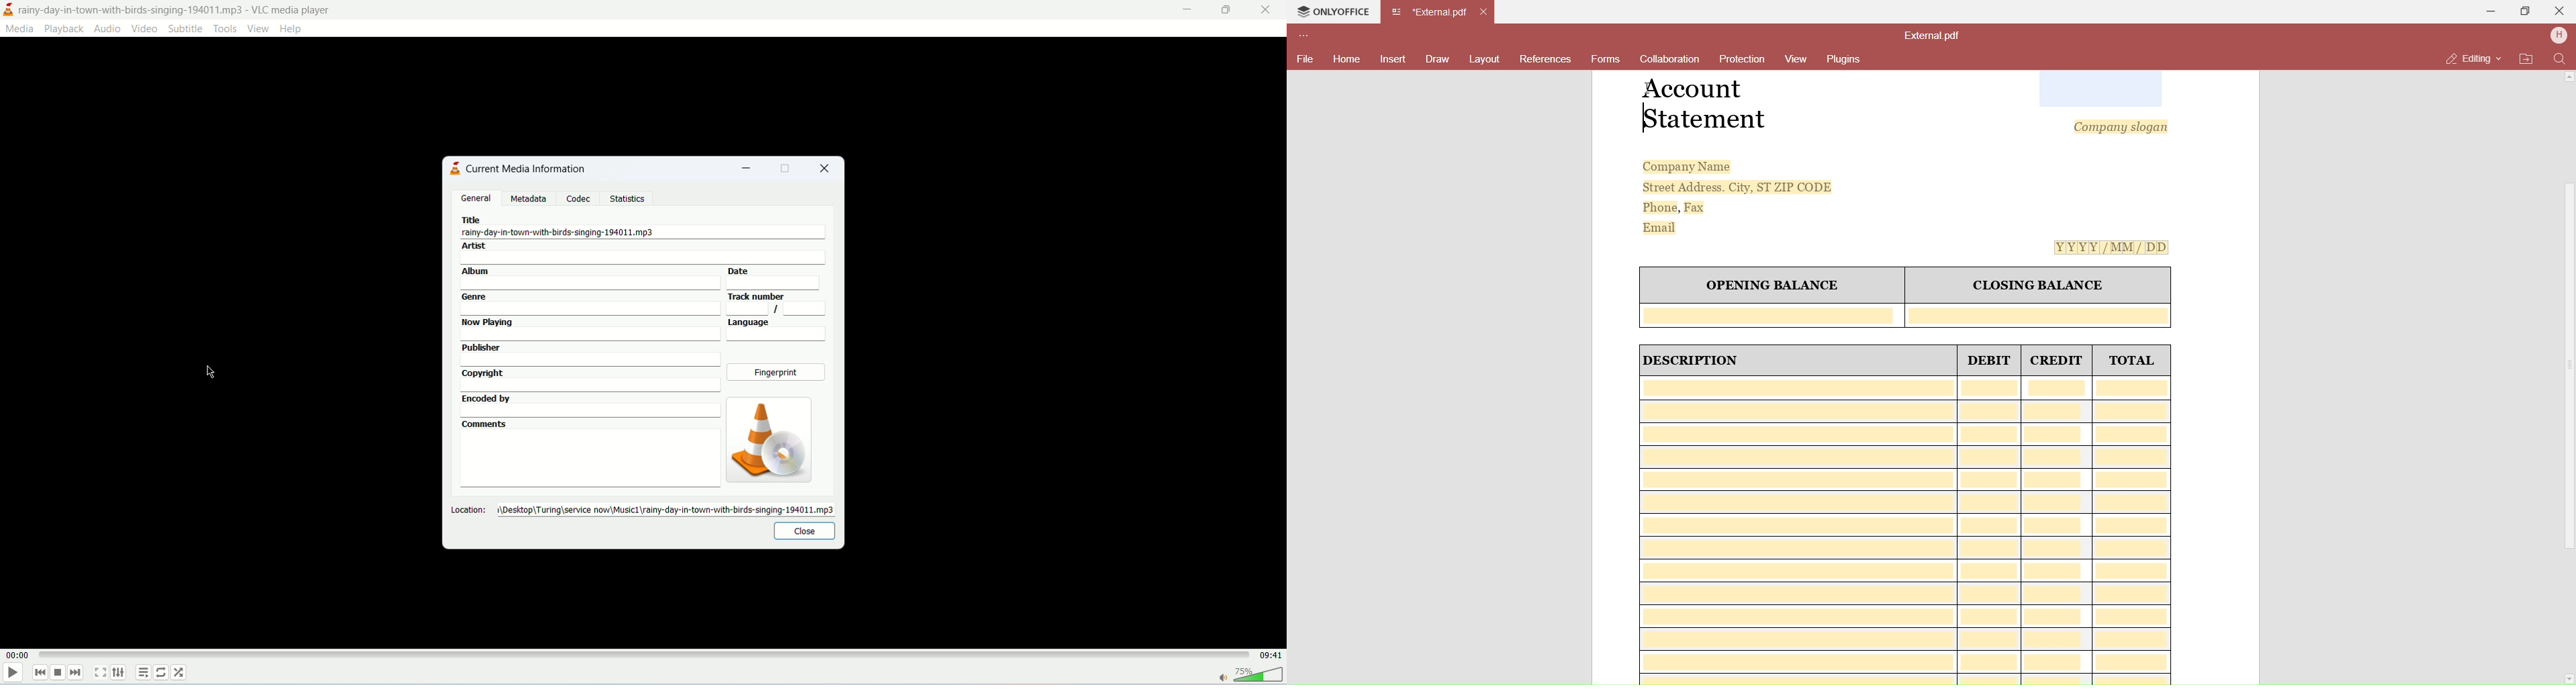 The height and width of the screenshot is (700, 2576). What do you see at coordinates (2559, 59) in the screenshot?
I see `Find` at bounding box center [2559, 59].